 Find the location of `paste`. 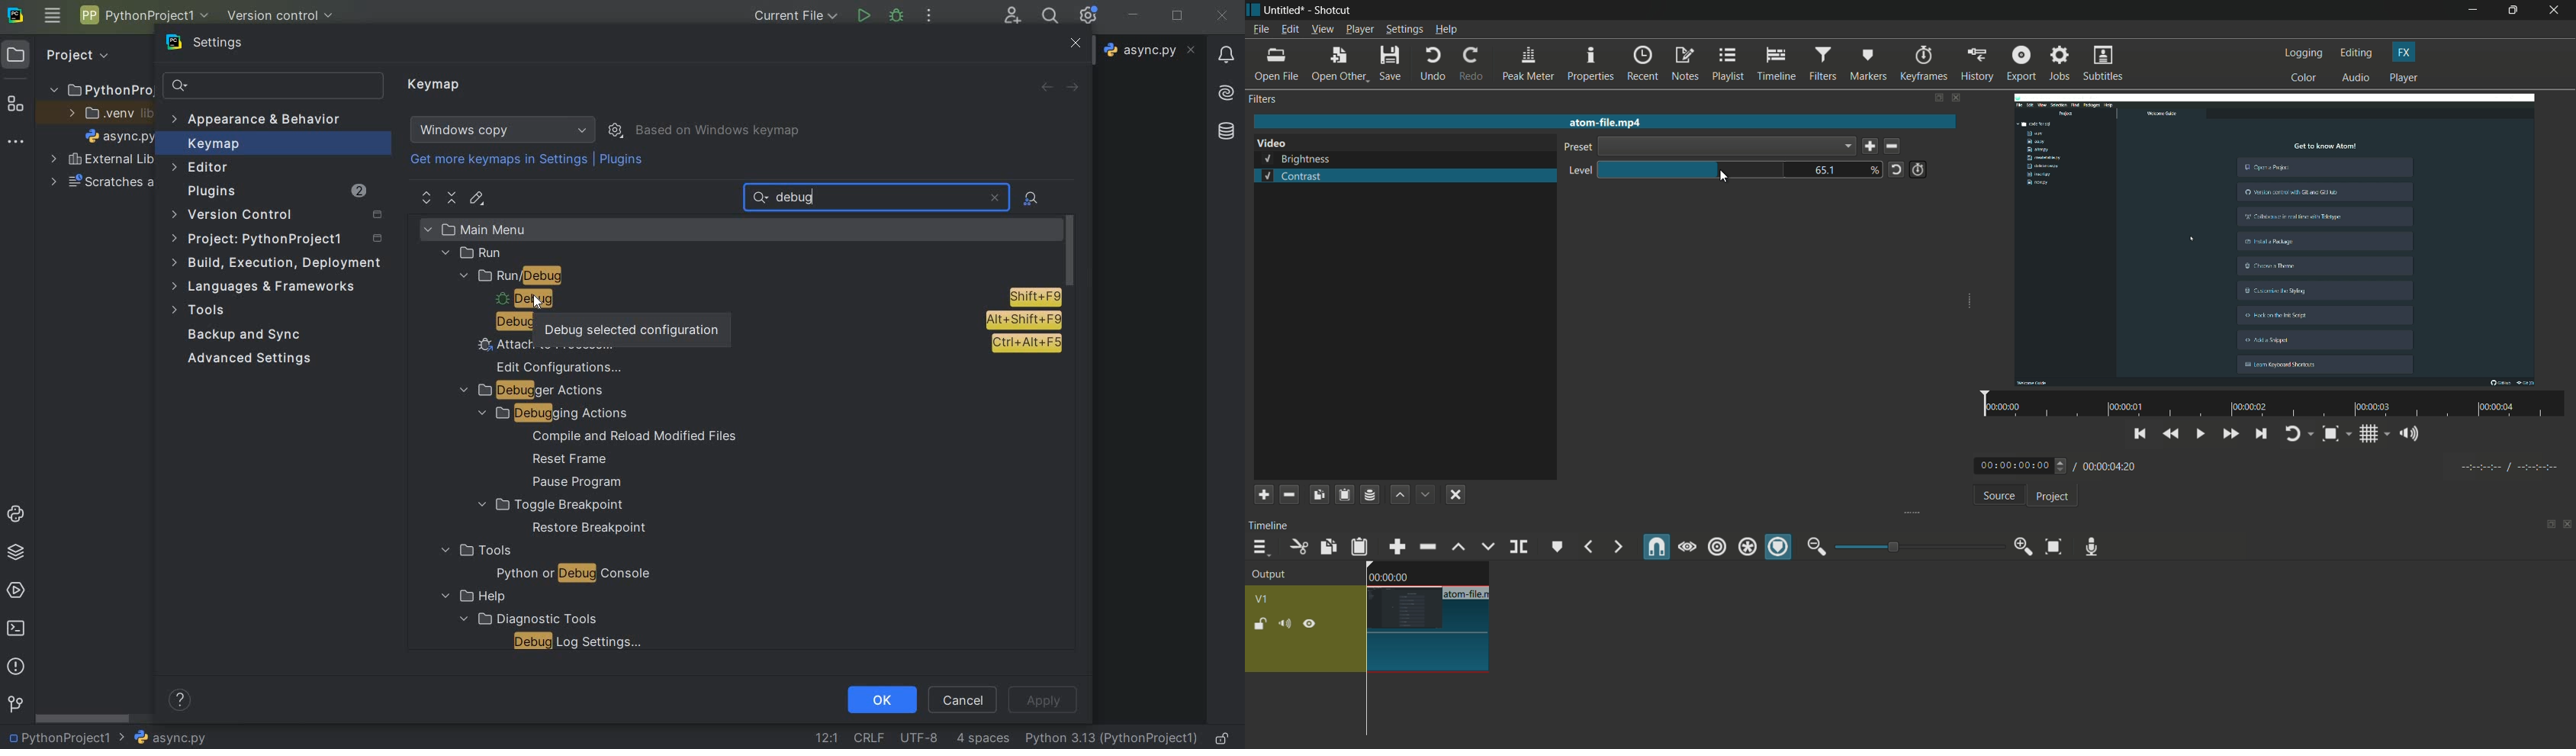

paste is located at coordinates (1359, 546).